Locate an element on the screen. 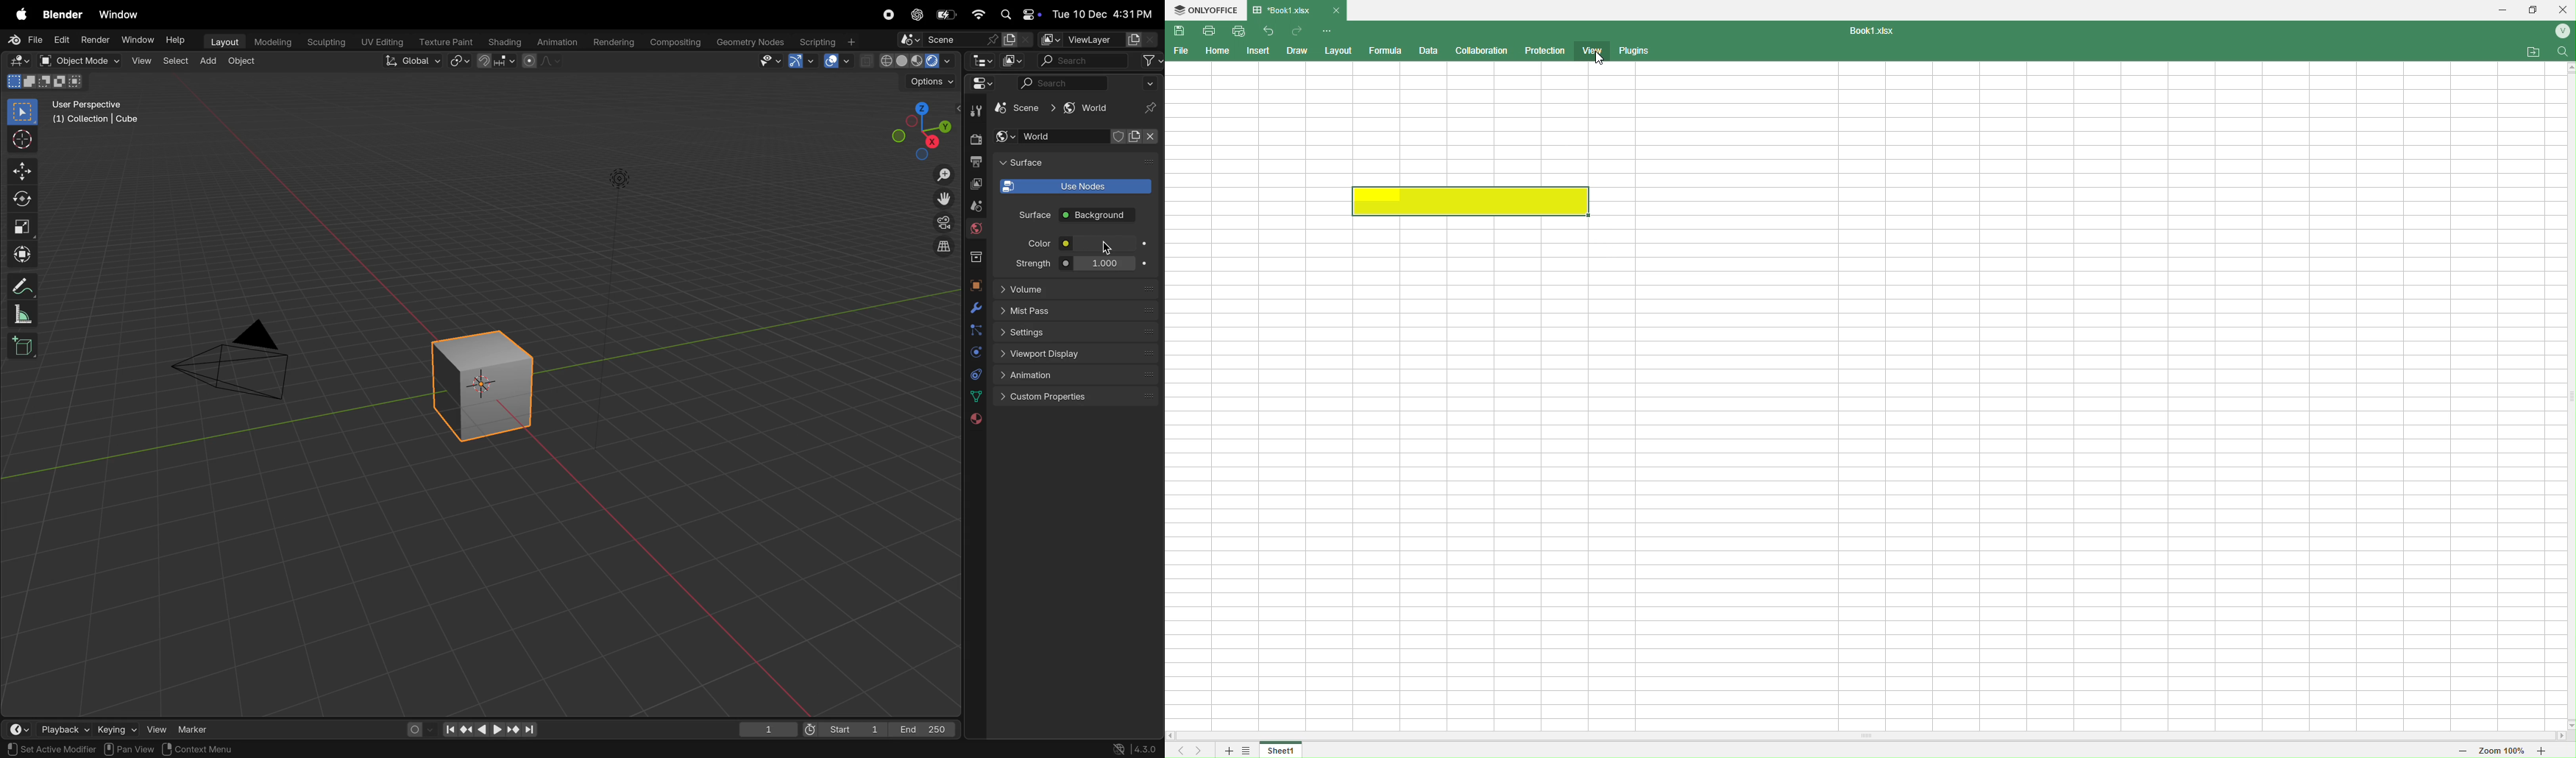  Account name is located at coordinates (2561, 32).